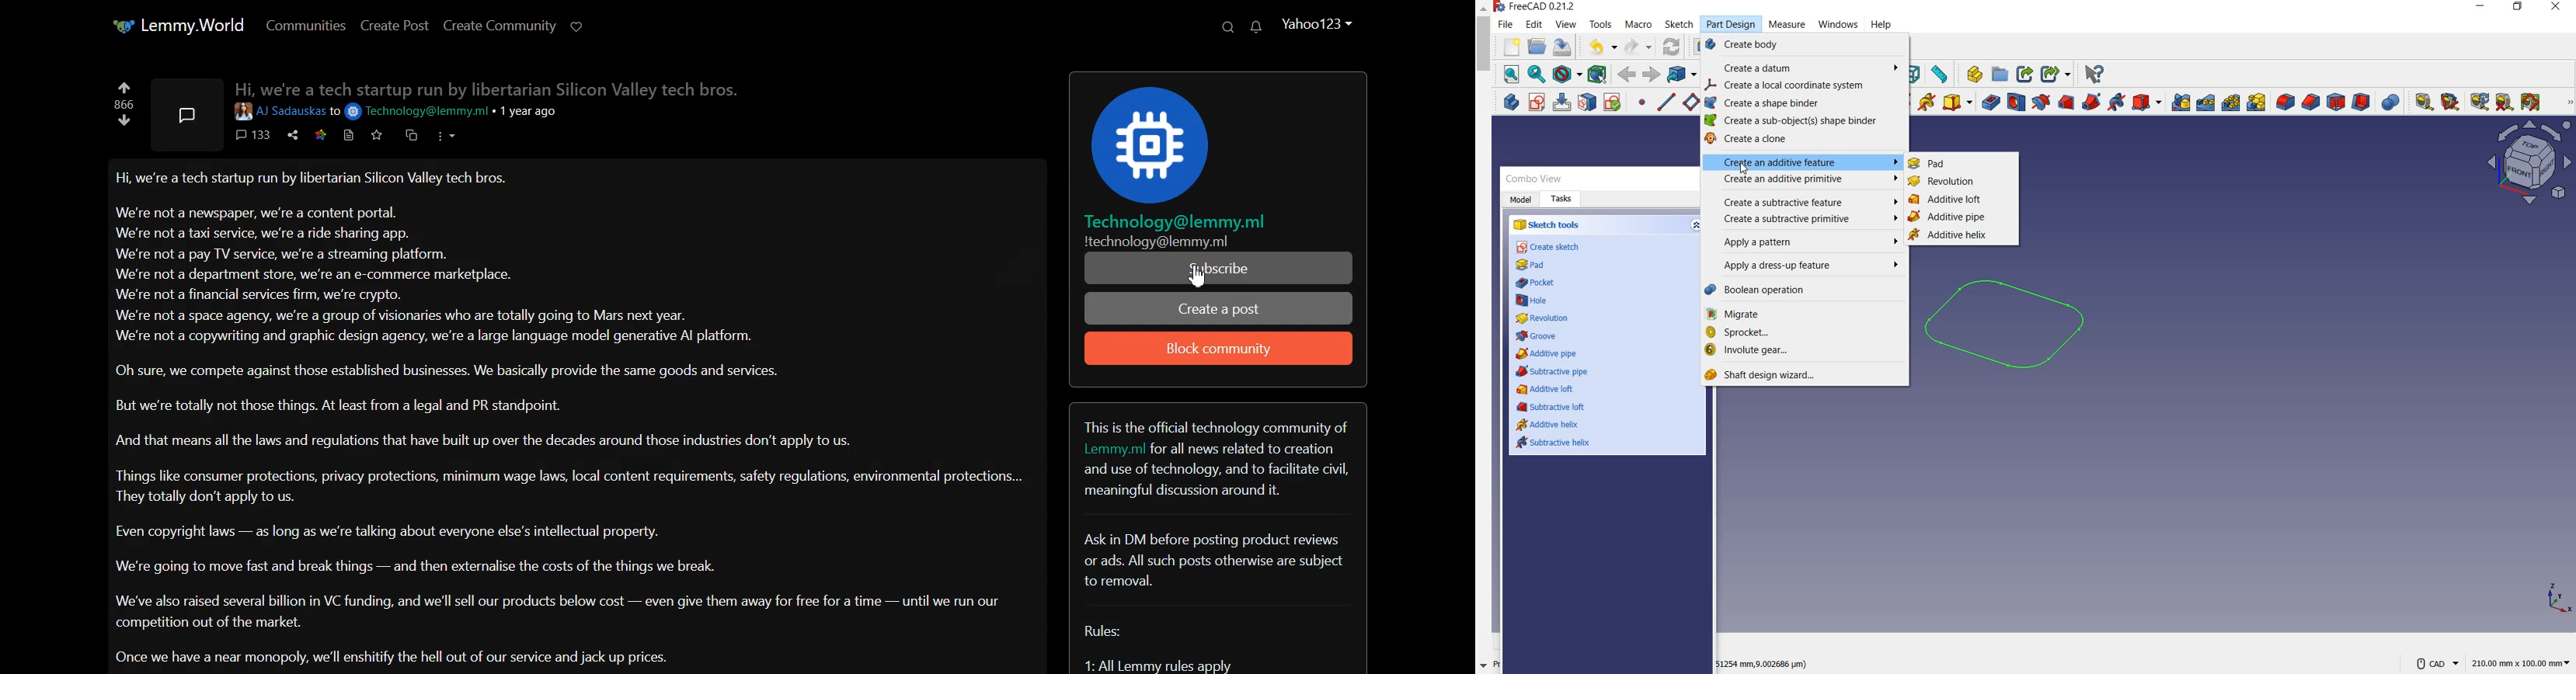  Describe the element at coordinates (2116, 103) in the screenshot. I see `subtractive helix` at that location.